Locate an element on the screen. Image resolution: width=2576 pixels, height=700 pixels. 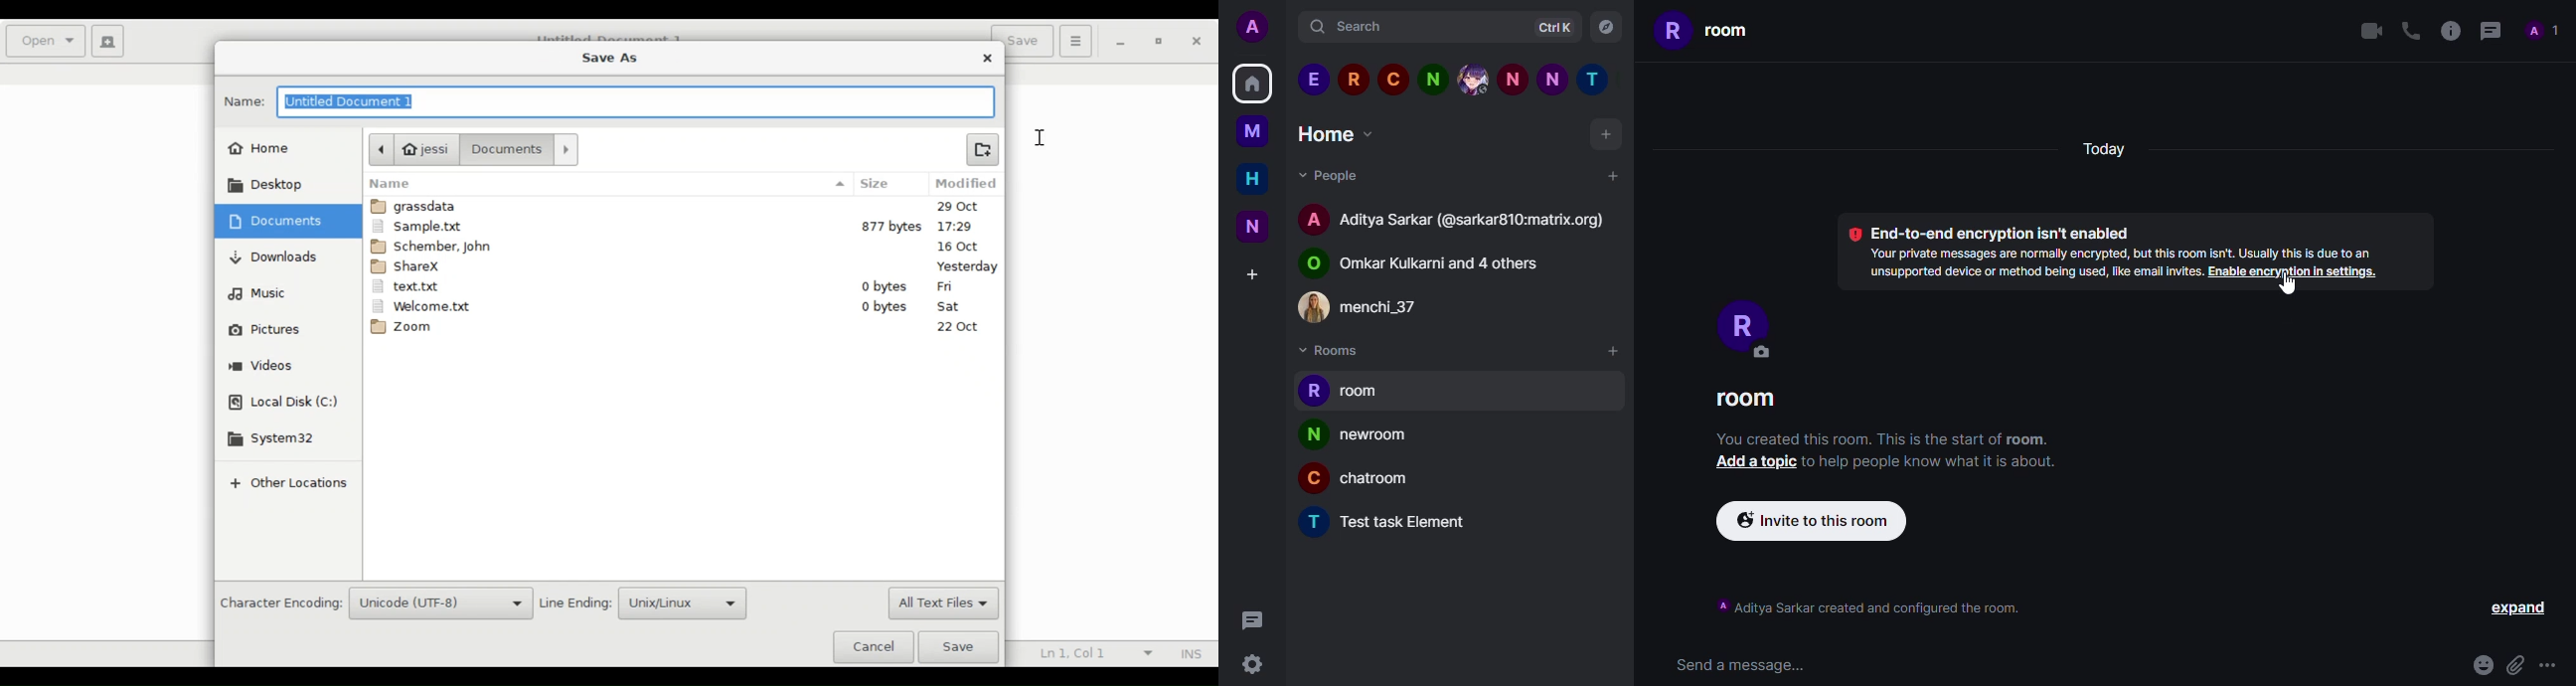
Save As is located at coordinates (609, 57).